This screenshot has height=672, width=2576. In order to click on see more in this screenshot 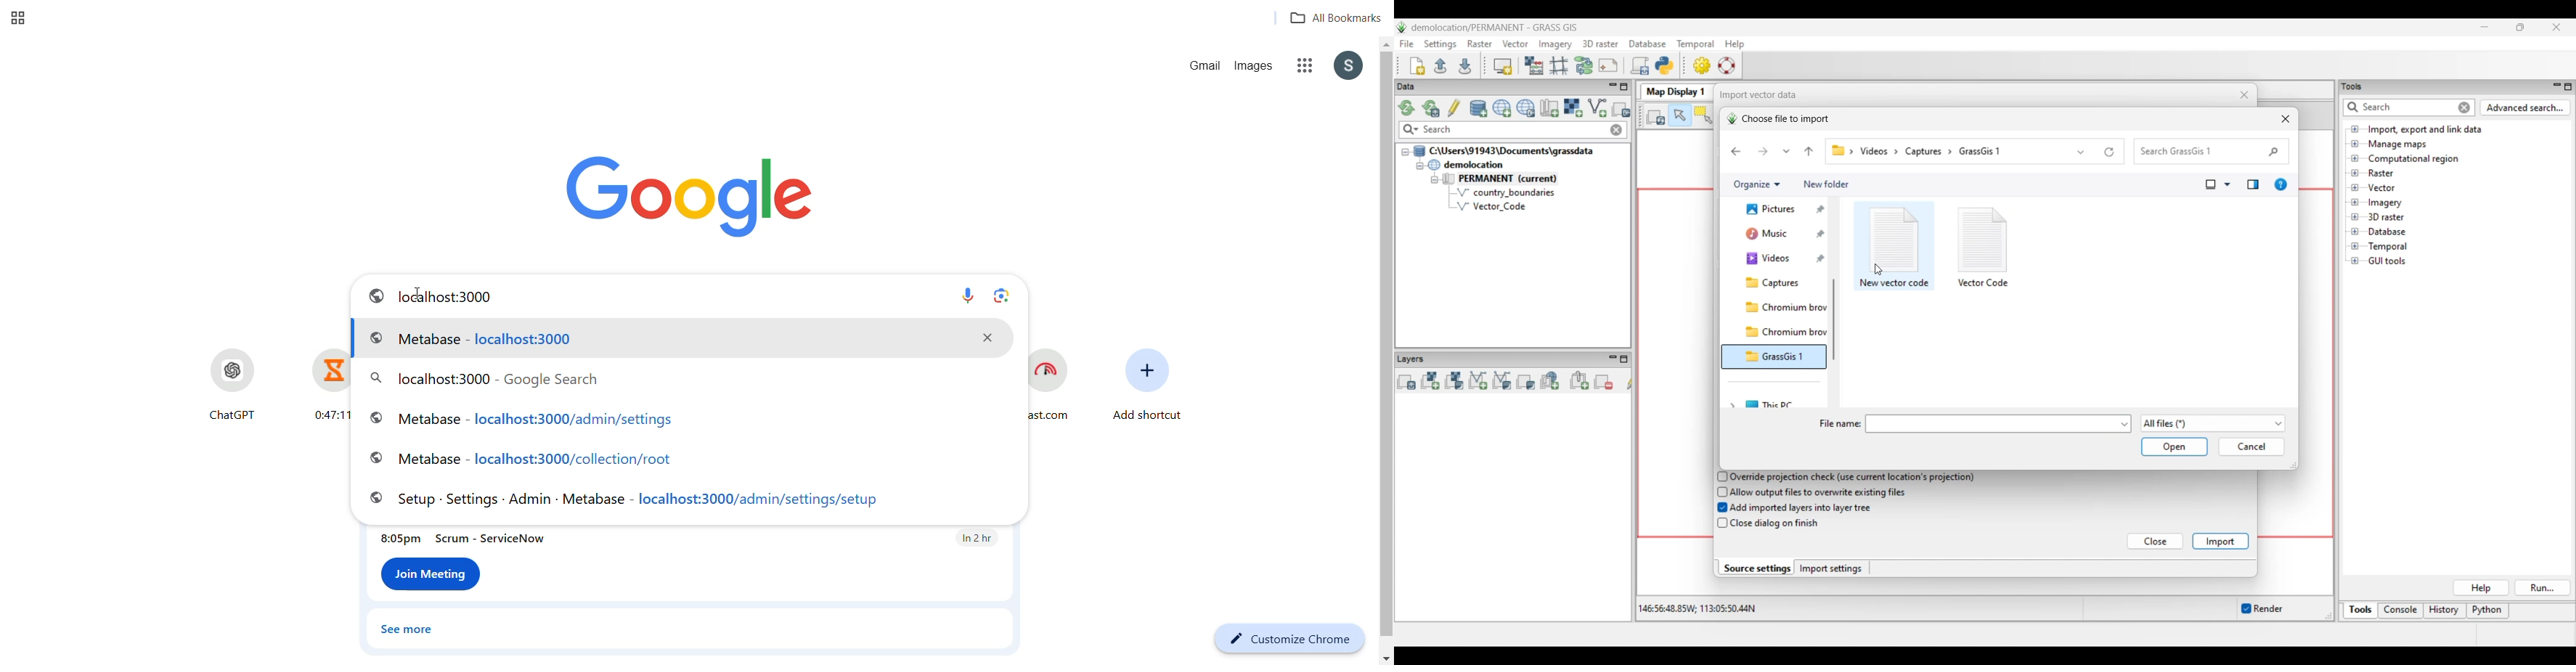, I will do `click(411, 629)`.